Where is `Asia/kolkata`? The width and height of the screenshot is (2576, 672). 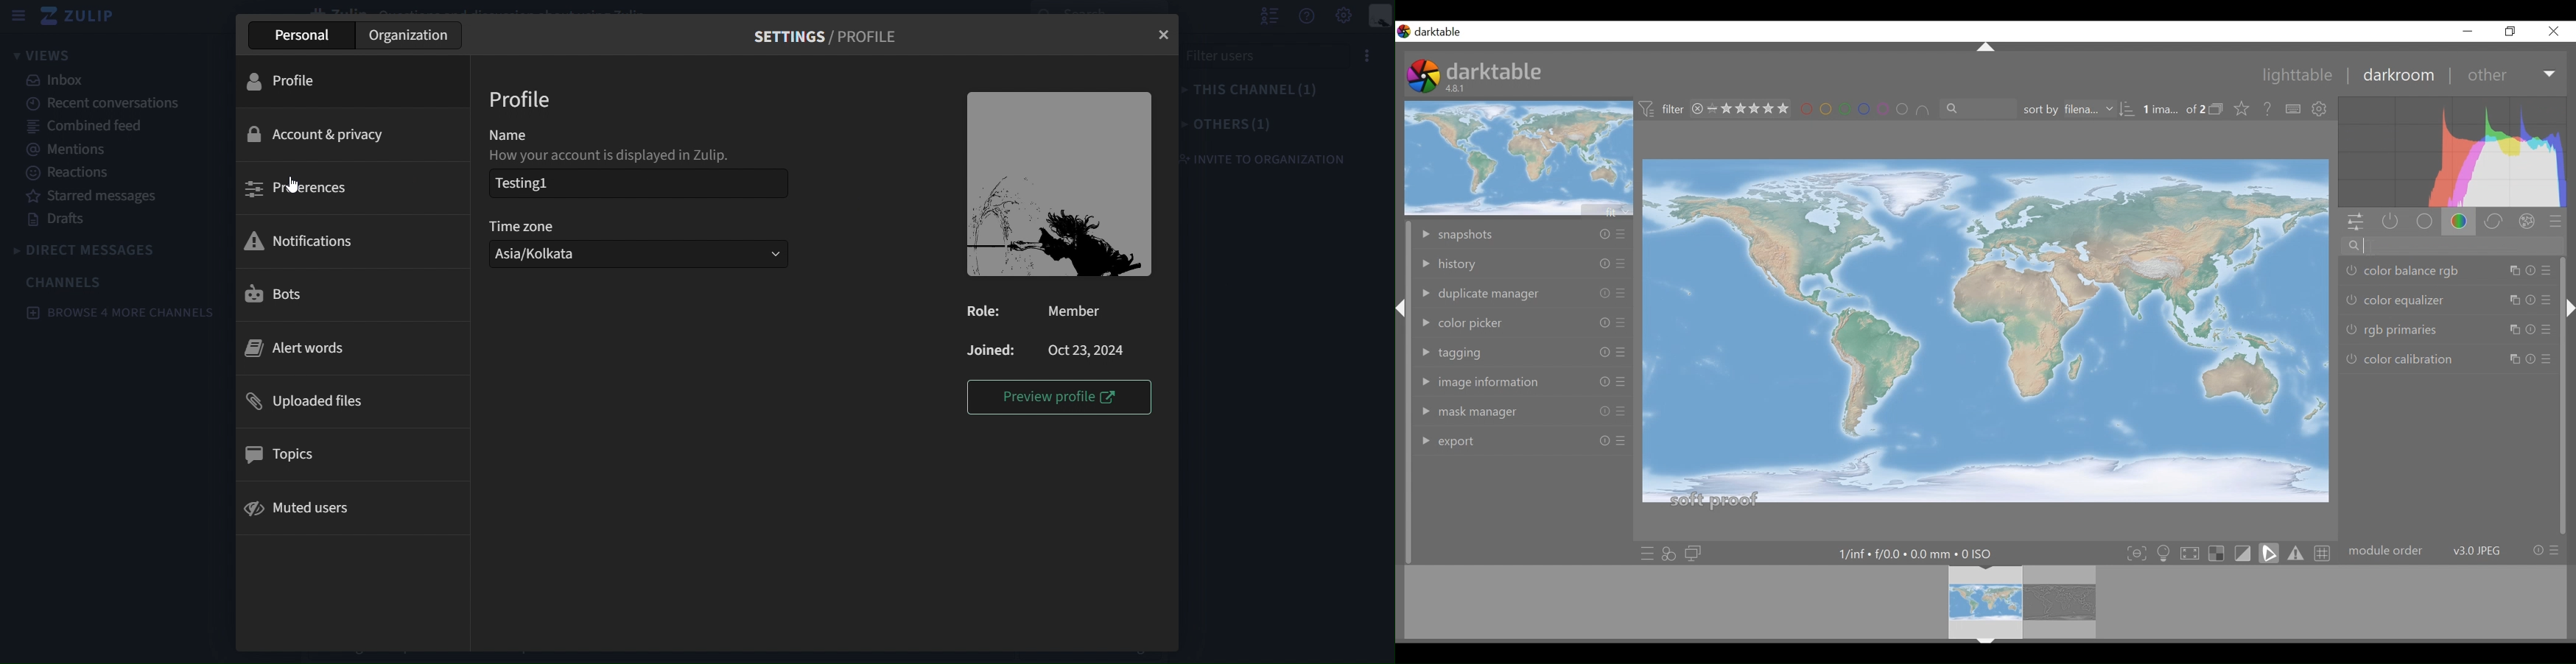 Asia/kolkata is located at coordinates (609, 255).